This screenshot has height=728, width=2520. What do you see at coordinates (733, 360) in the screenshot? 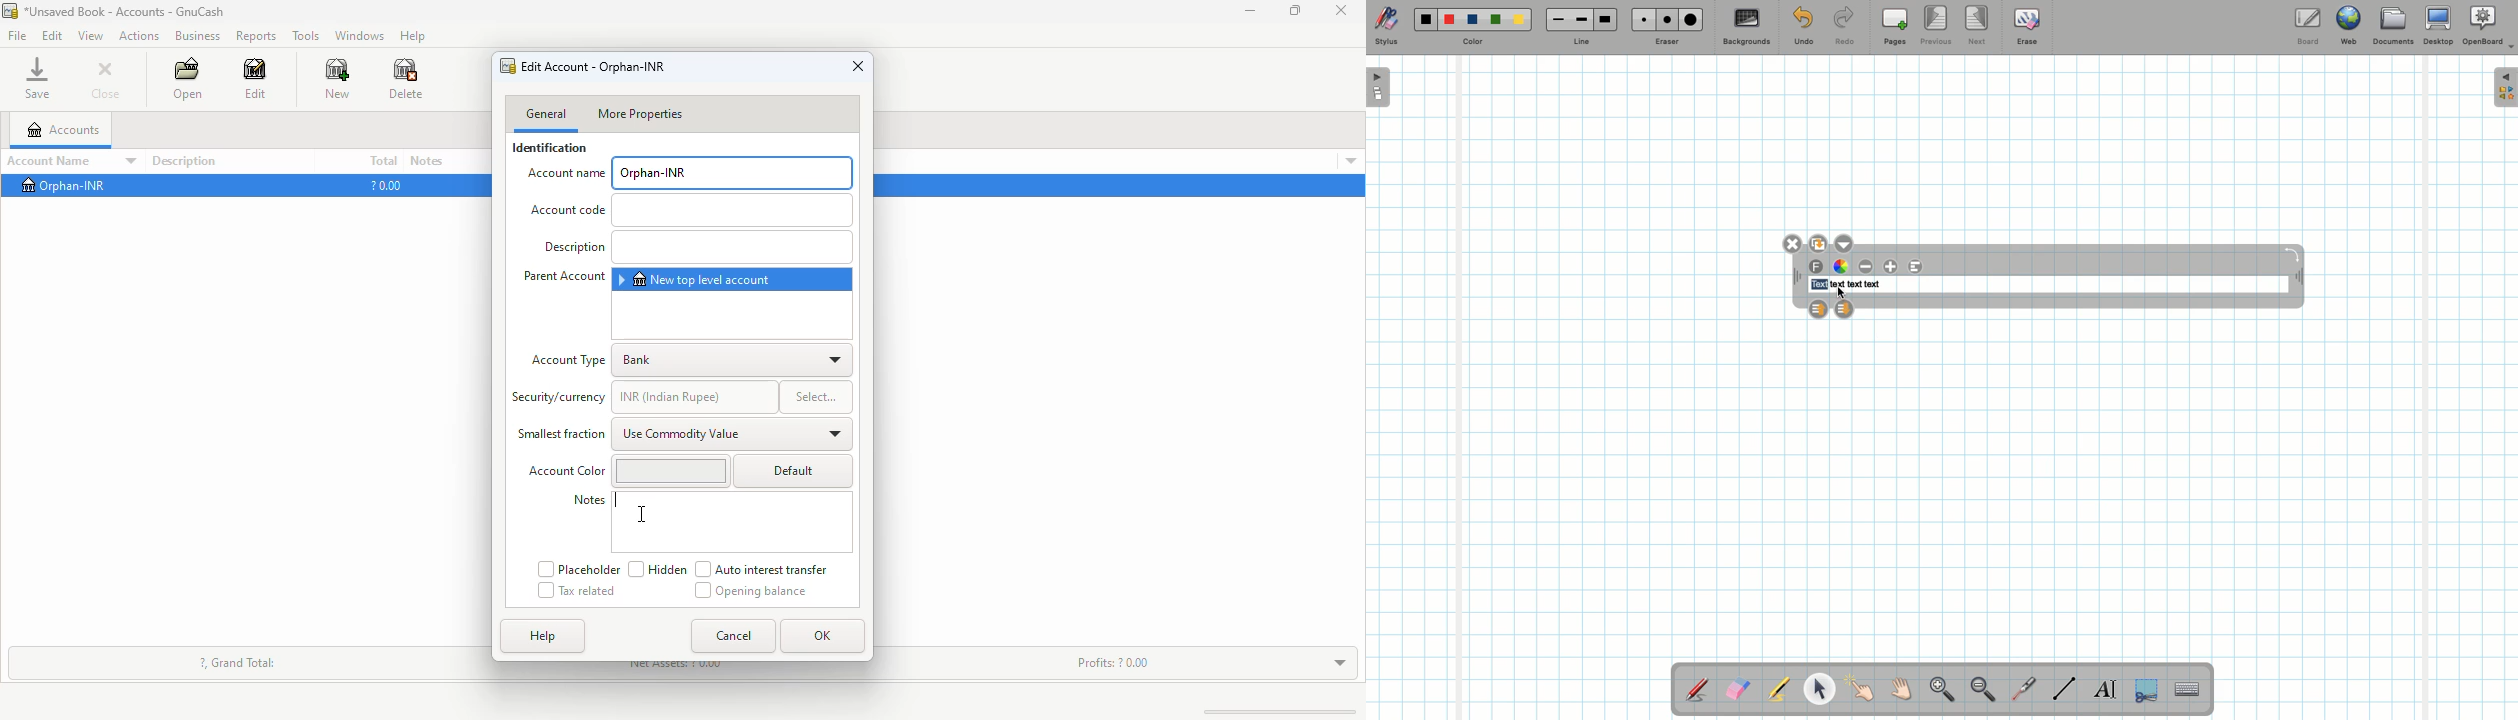
I see `bank` at bounding box center [733, 360].